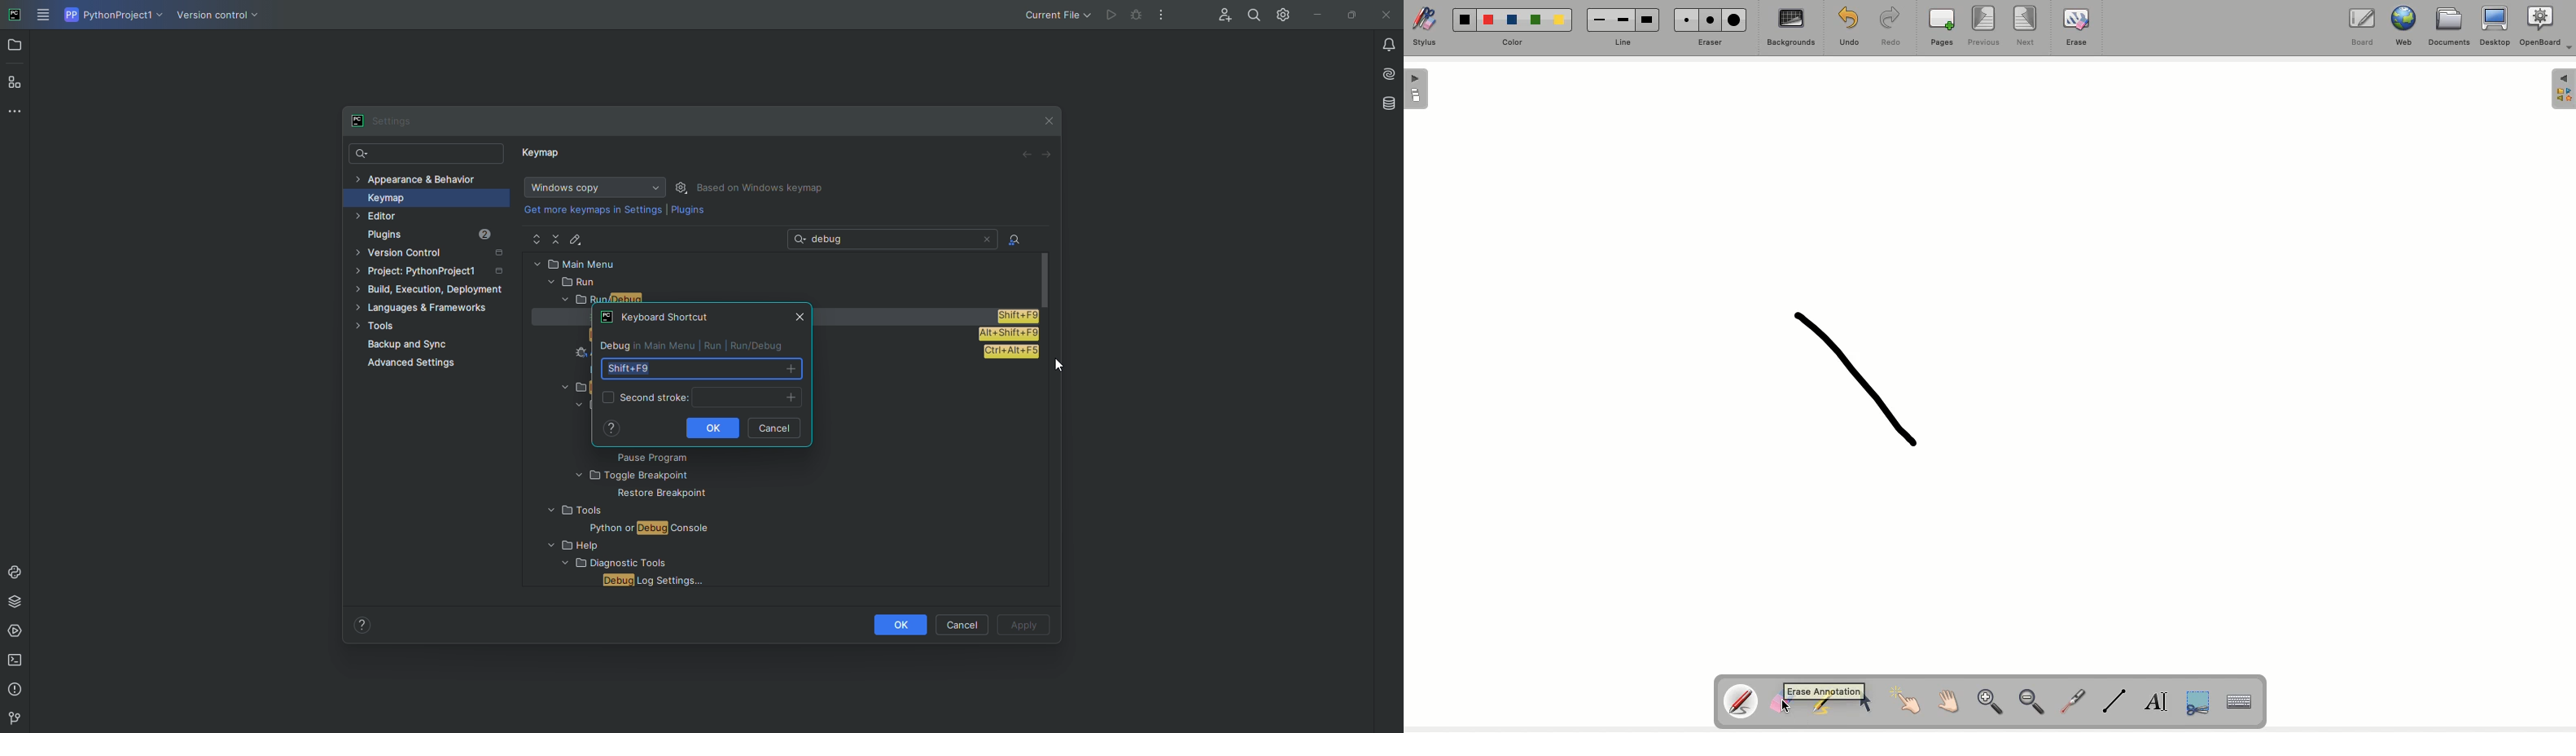 The width and height of the screenshot is (2576, 756). What do you see at coordinates (1114, 15) in the screenshot?
I see `Cannot run the file` at bounding box center [1114, 15].